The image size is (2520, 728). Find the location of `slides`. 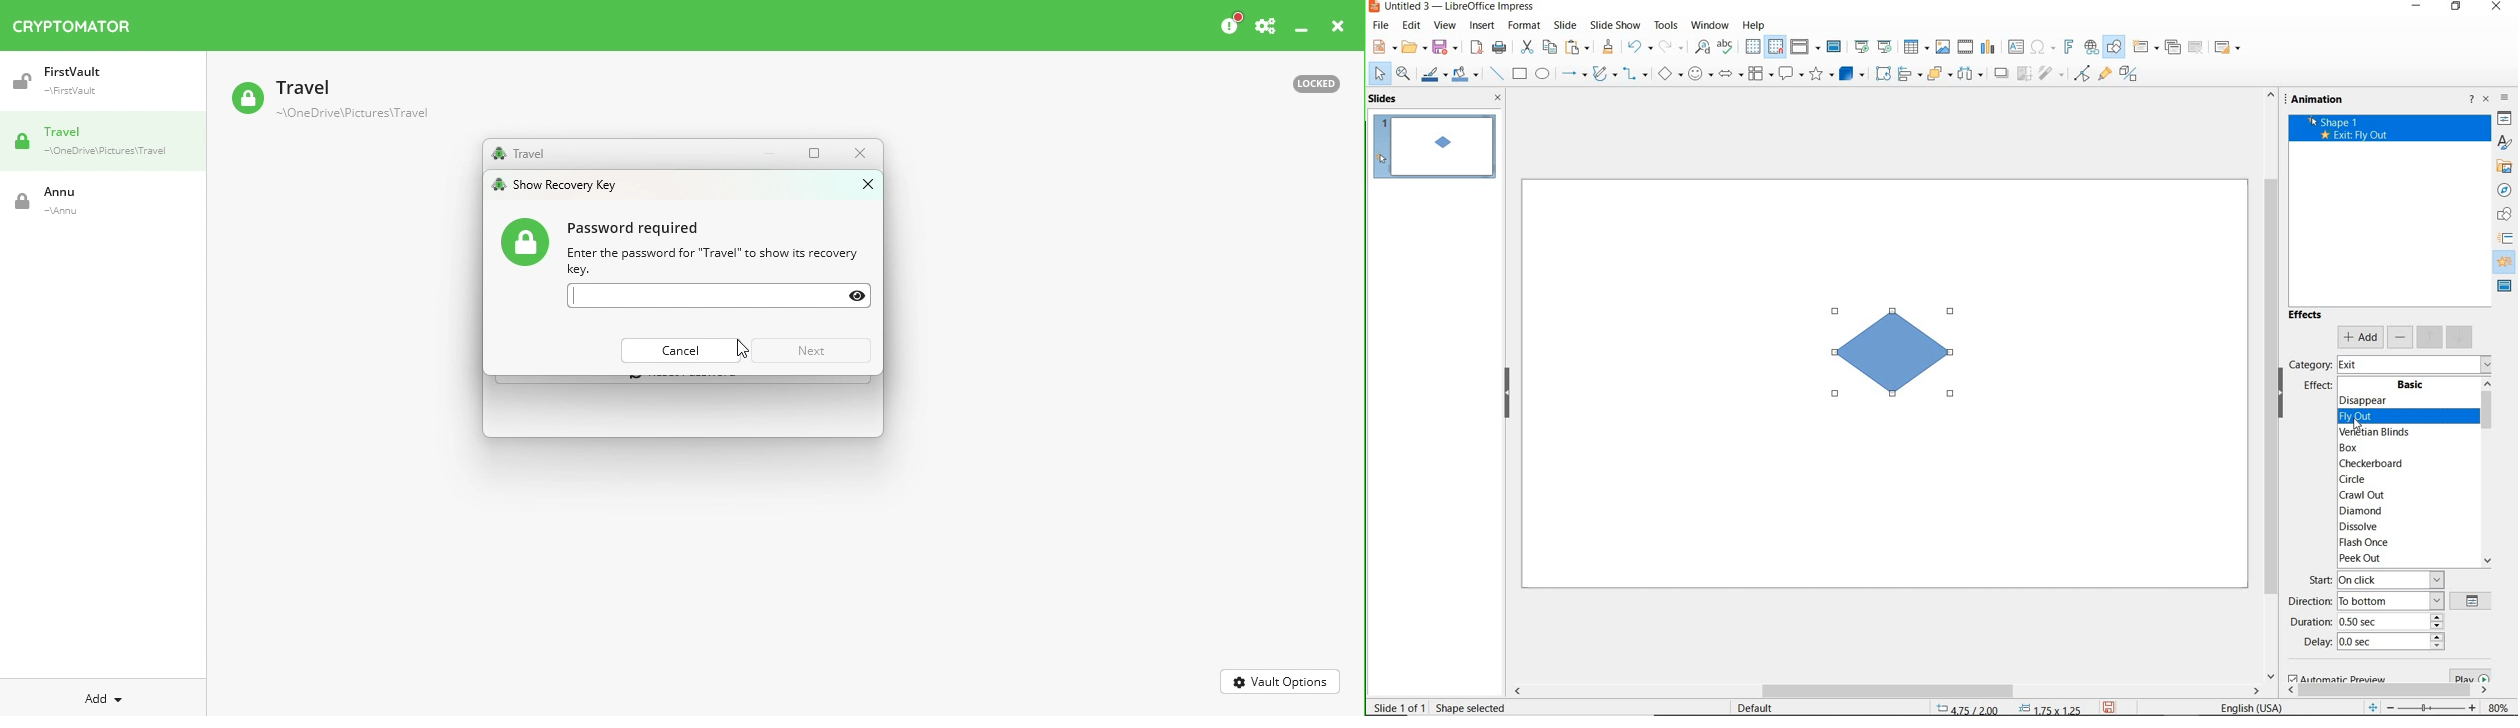

slides is located at coordinates (1385, 99).